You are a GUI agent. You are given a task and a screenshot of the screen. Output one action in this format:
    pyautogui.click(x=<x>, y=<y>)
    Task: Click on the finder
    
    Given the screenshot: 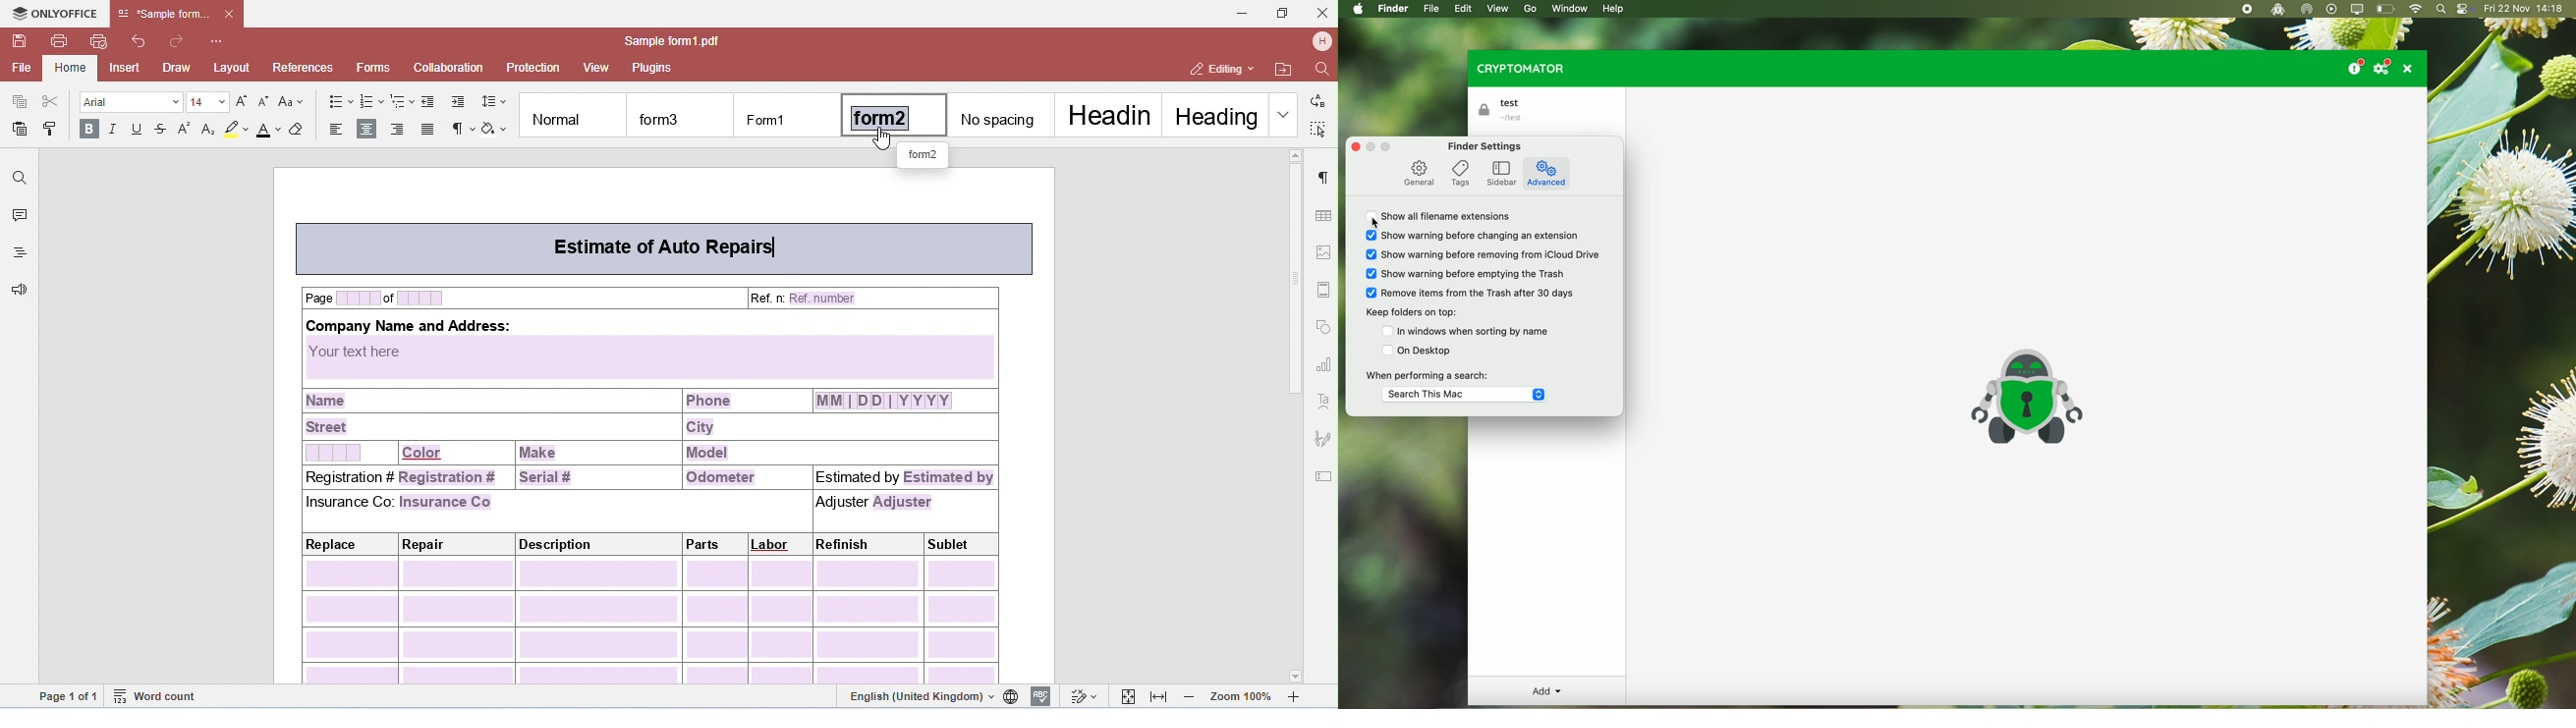 What is the action you would take?
    pyautogui.click(x=1395, y=9)
    